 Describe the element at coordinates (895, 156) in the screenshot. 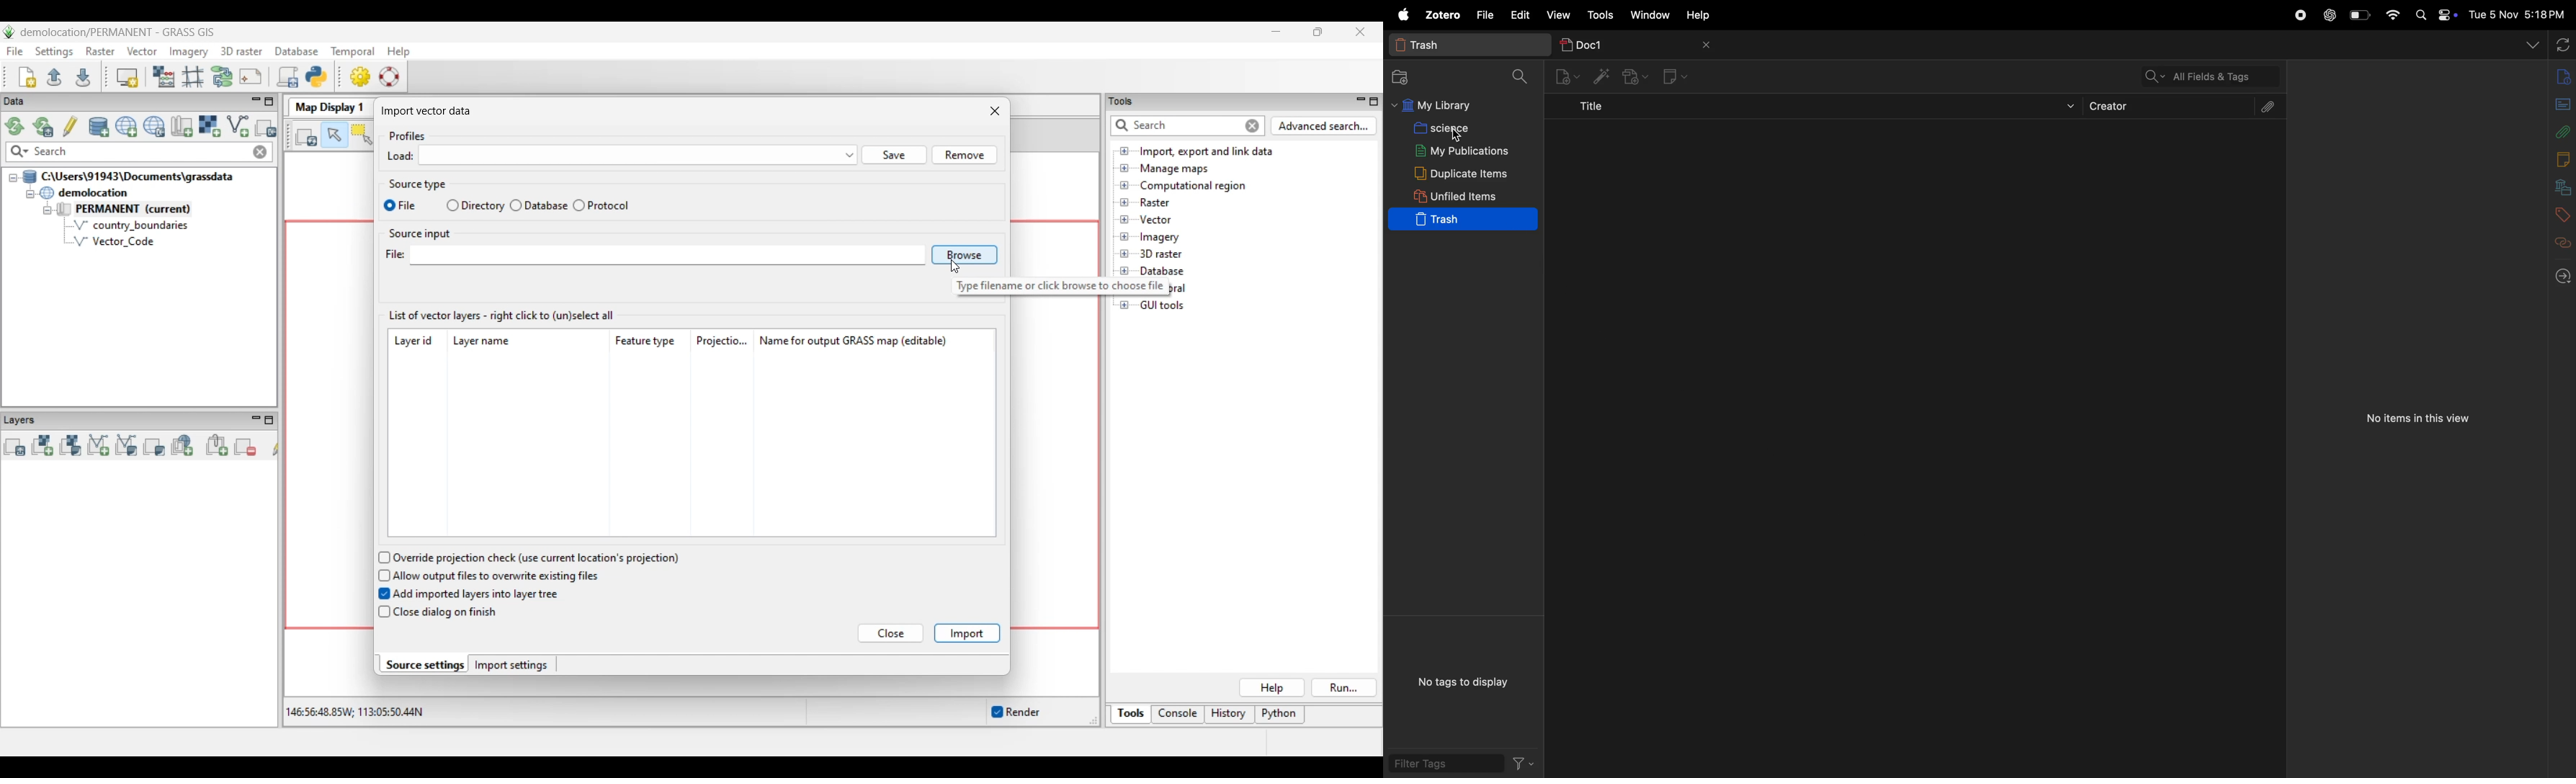

I see `Save input` at that location.